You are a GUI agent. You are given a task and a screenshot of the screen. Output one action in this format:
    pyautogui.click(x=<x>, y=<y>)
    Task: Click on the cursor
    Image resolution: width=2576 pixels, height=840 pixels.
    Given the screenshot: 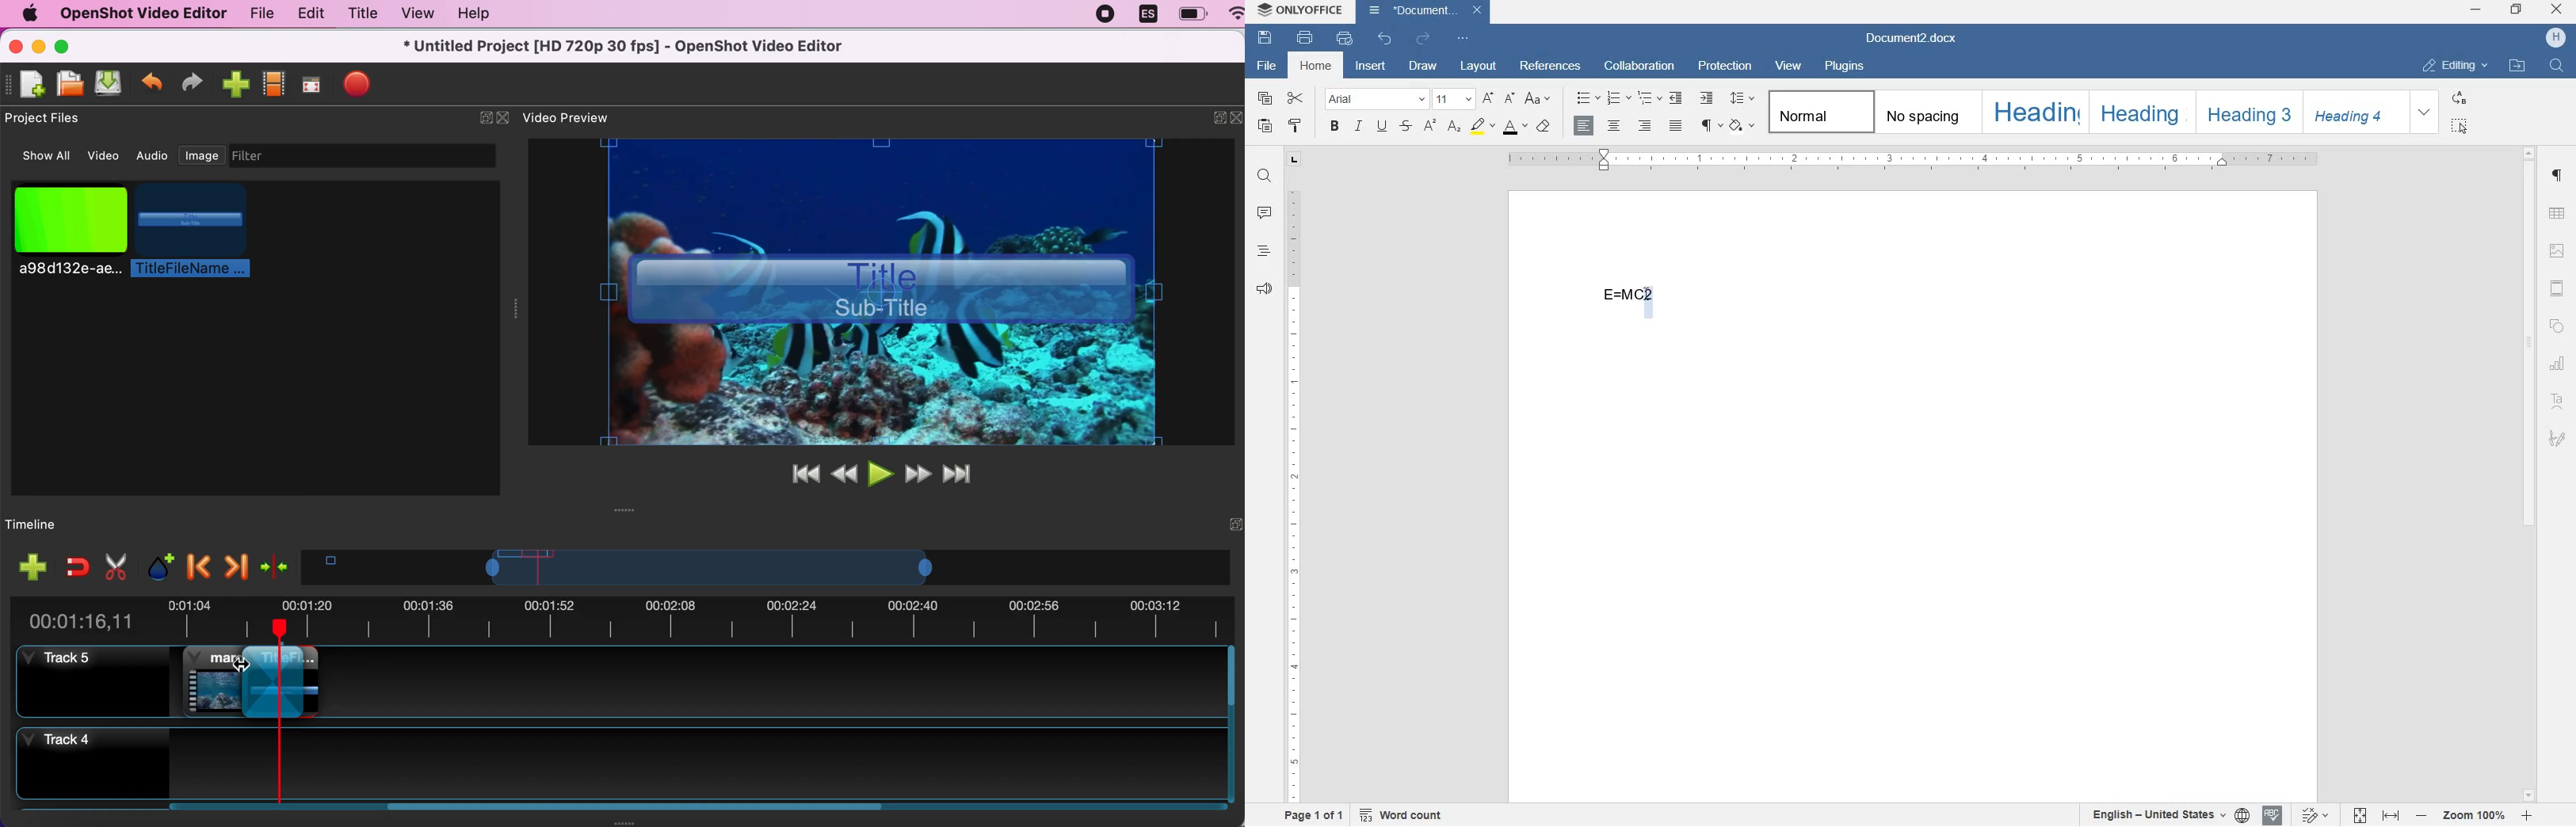 What is the action you would take?
    pyautogui.click(x=1654, y=295)
    